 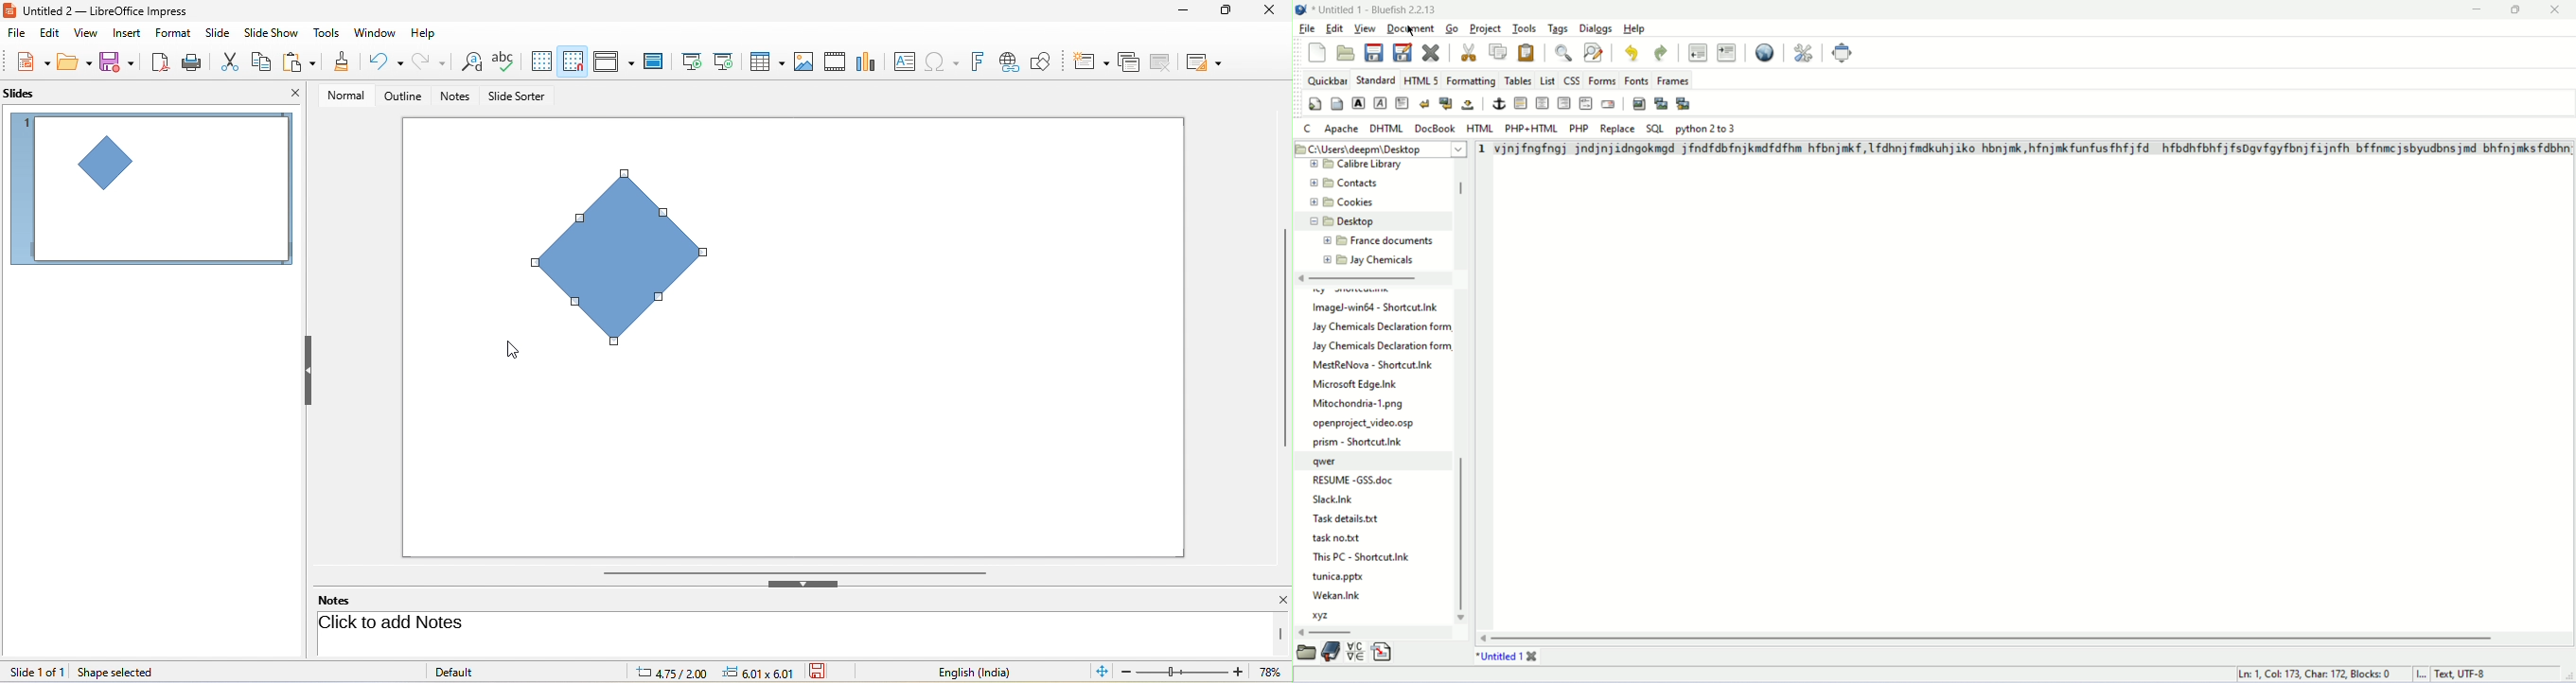 I want to click on show find bar, so click(x=1564, y=53).